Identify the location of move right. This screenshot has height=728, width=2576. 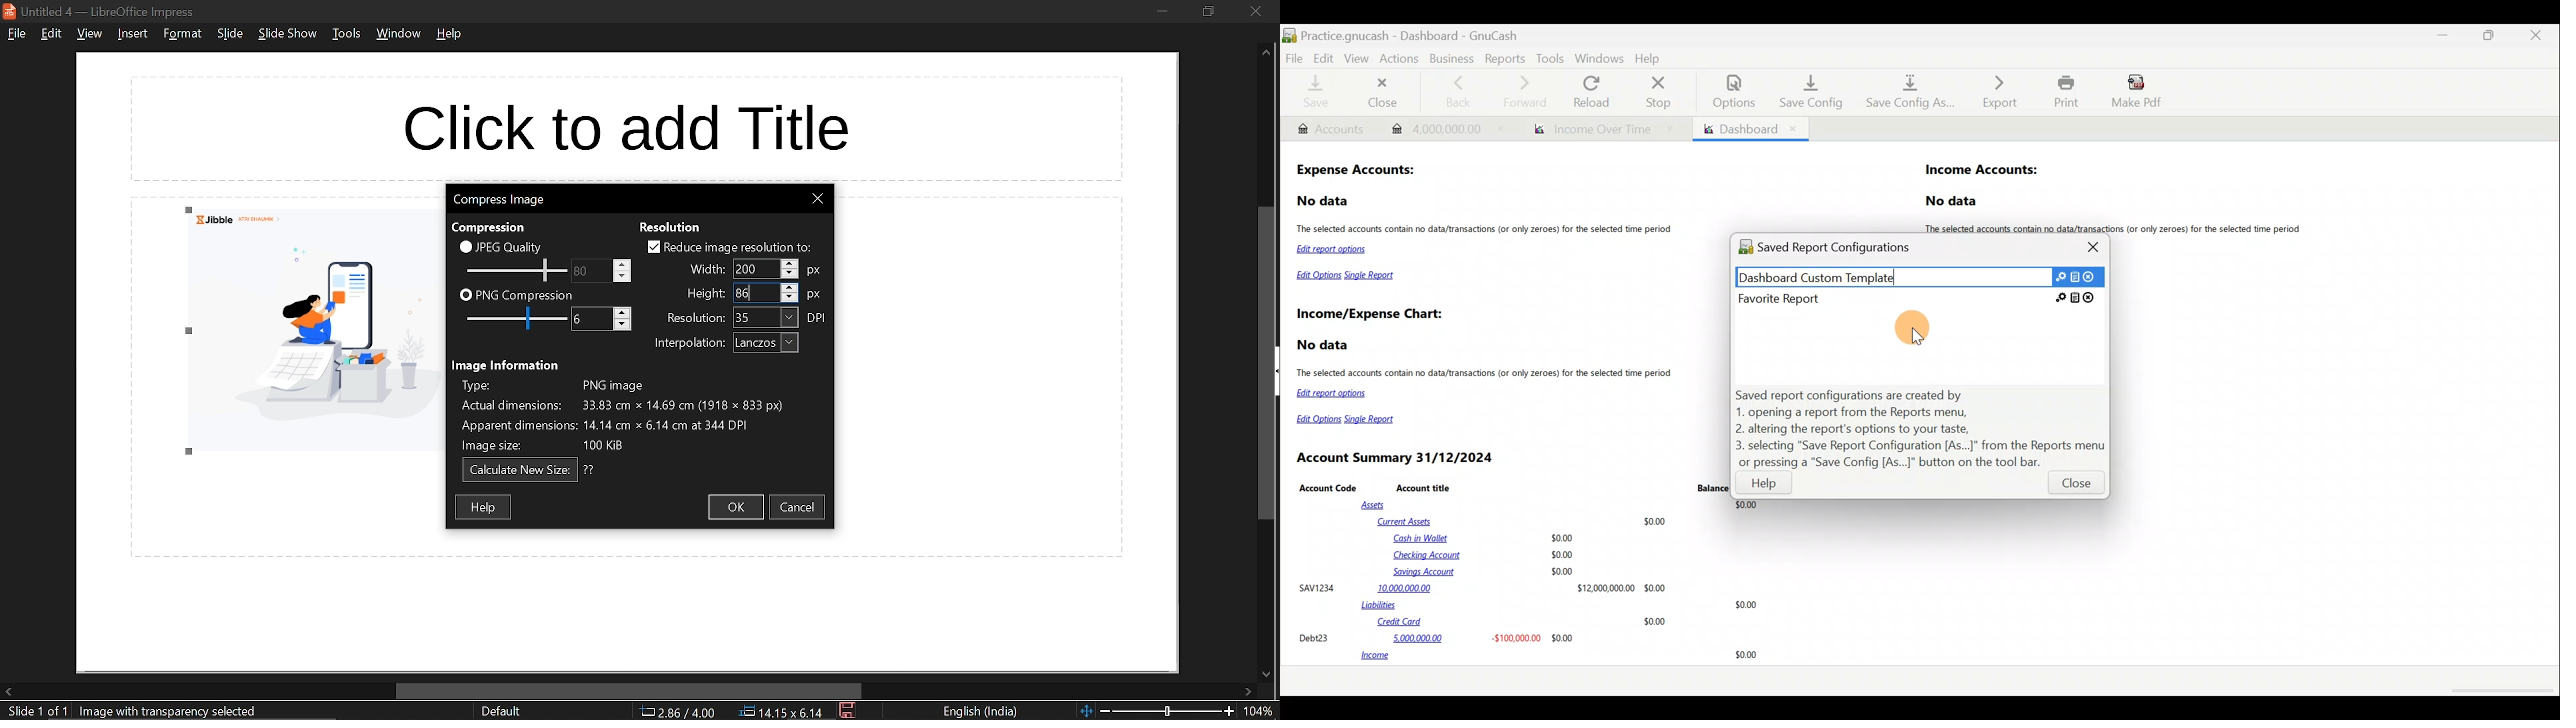
(1248, 693).